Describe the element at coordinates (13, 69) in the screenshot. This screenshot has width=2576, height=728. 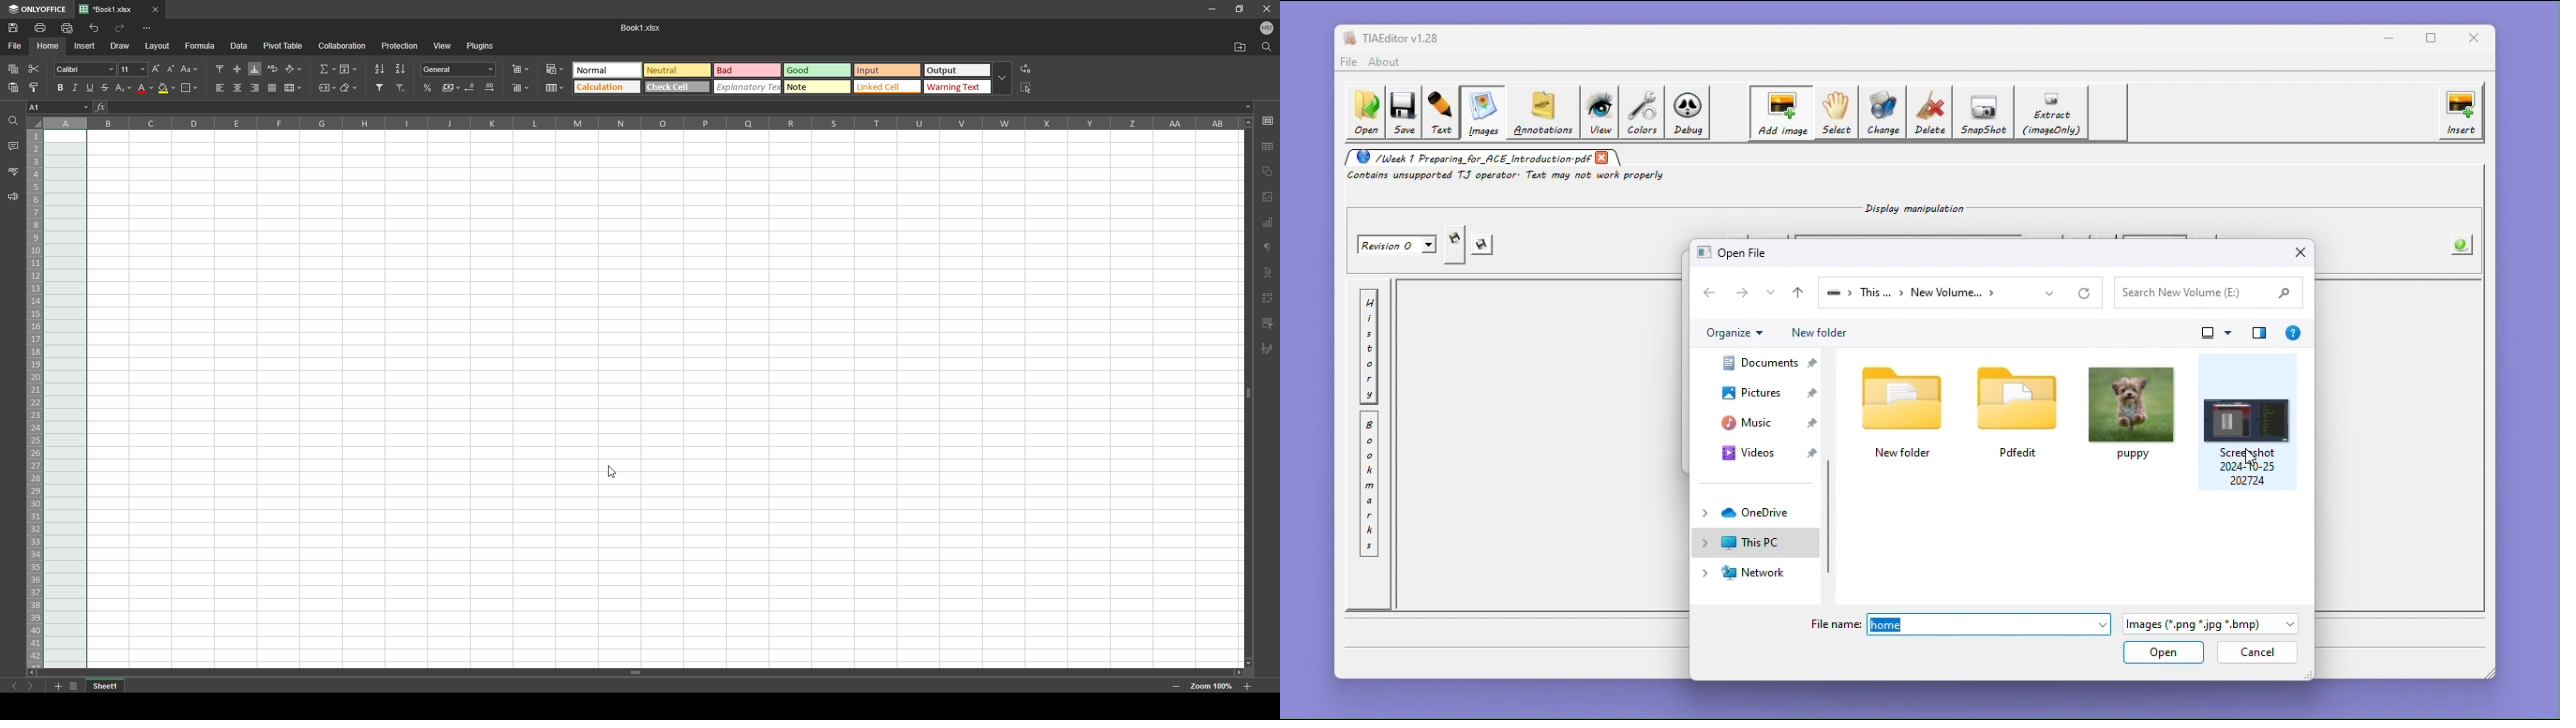
I see `copy` at that location.